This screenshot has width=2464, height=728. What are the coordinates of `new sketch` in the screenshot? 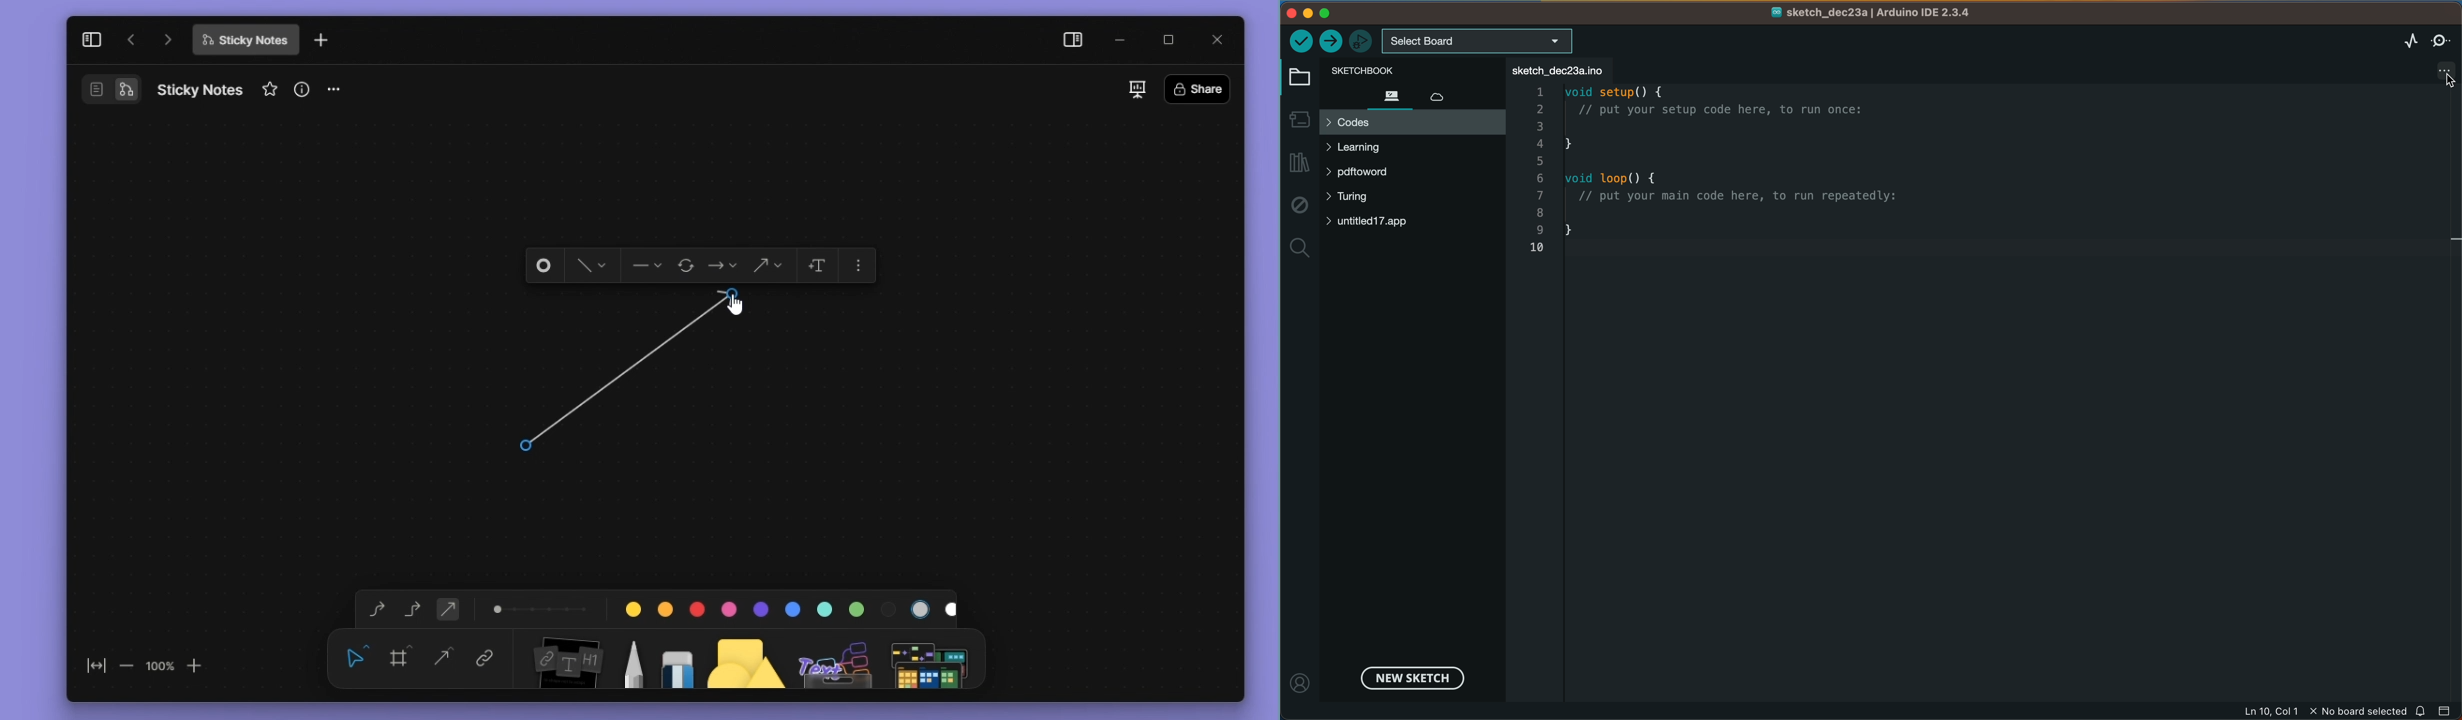 It's located at (1410, 677).